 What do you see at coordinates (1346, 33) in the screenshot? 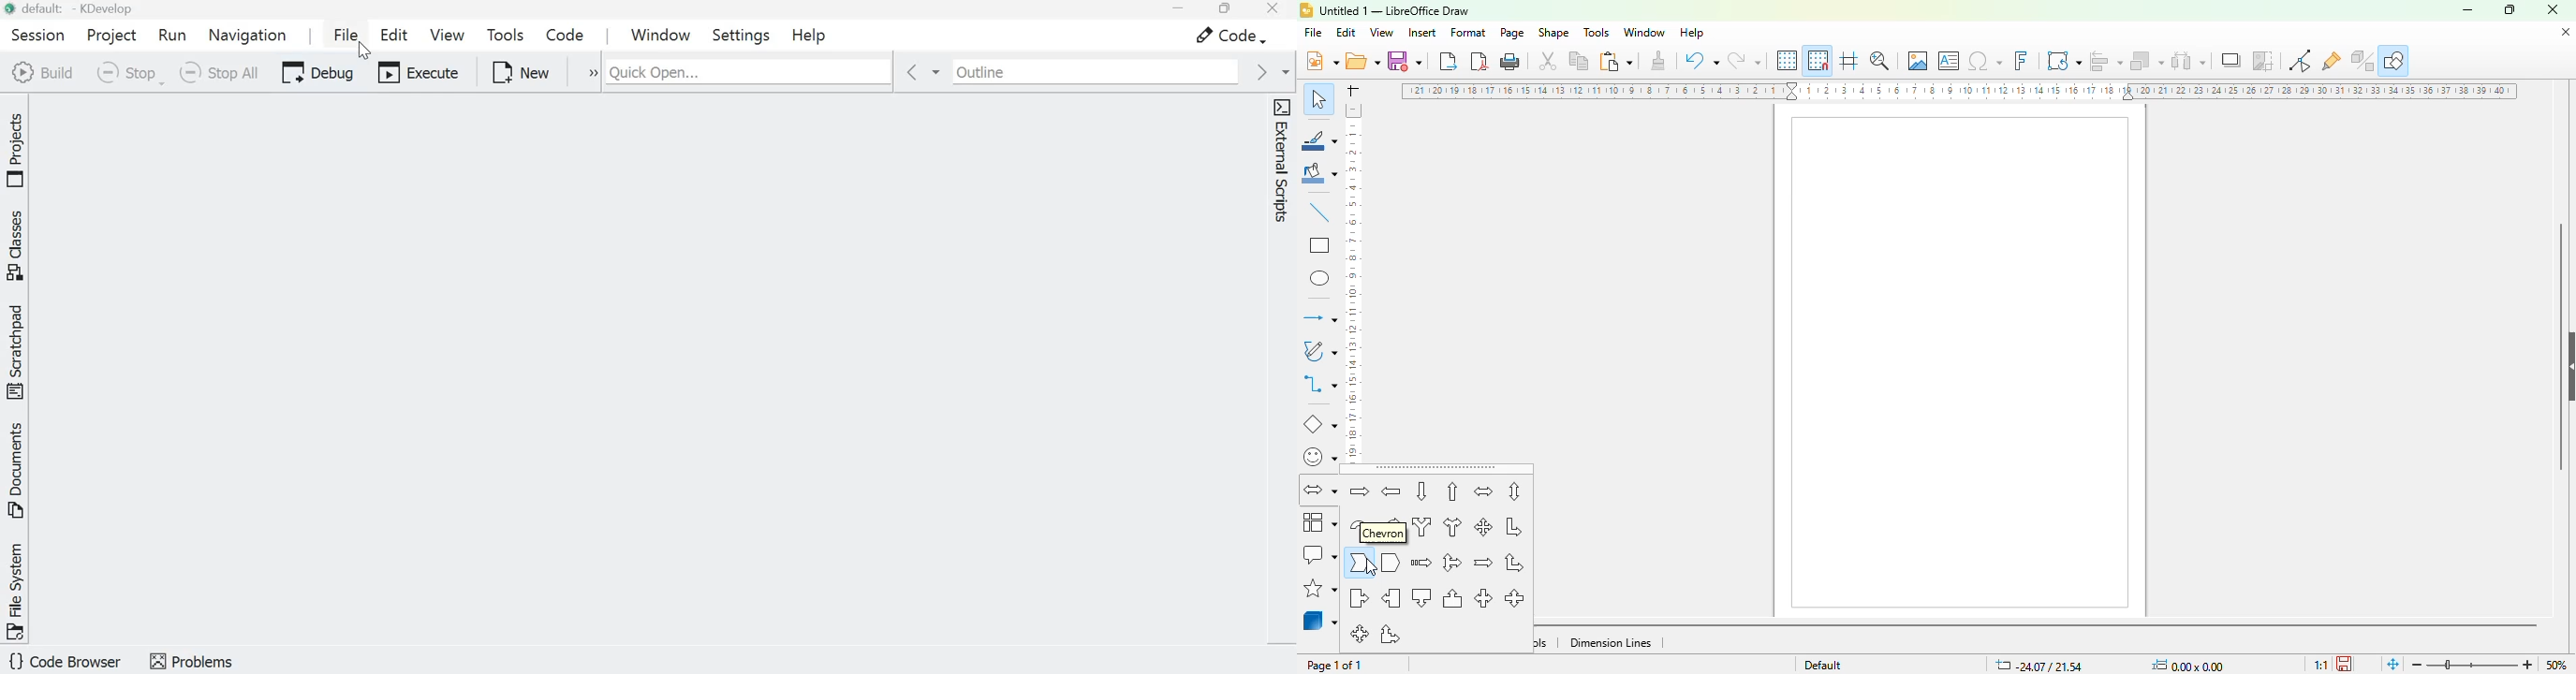
I see `edit` at bounding box center [1346, 33].